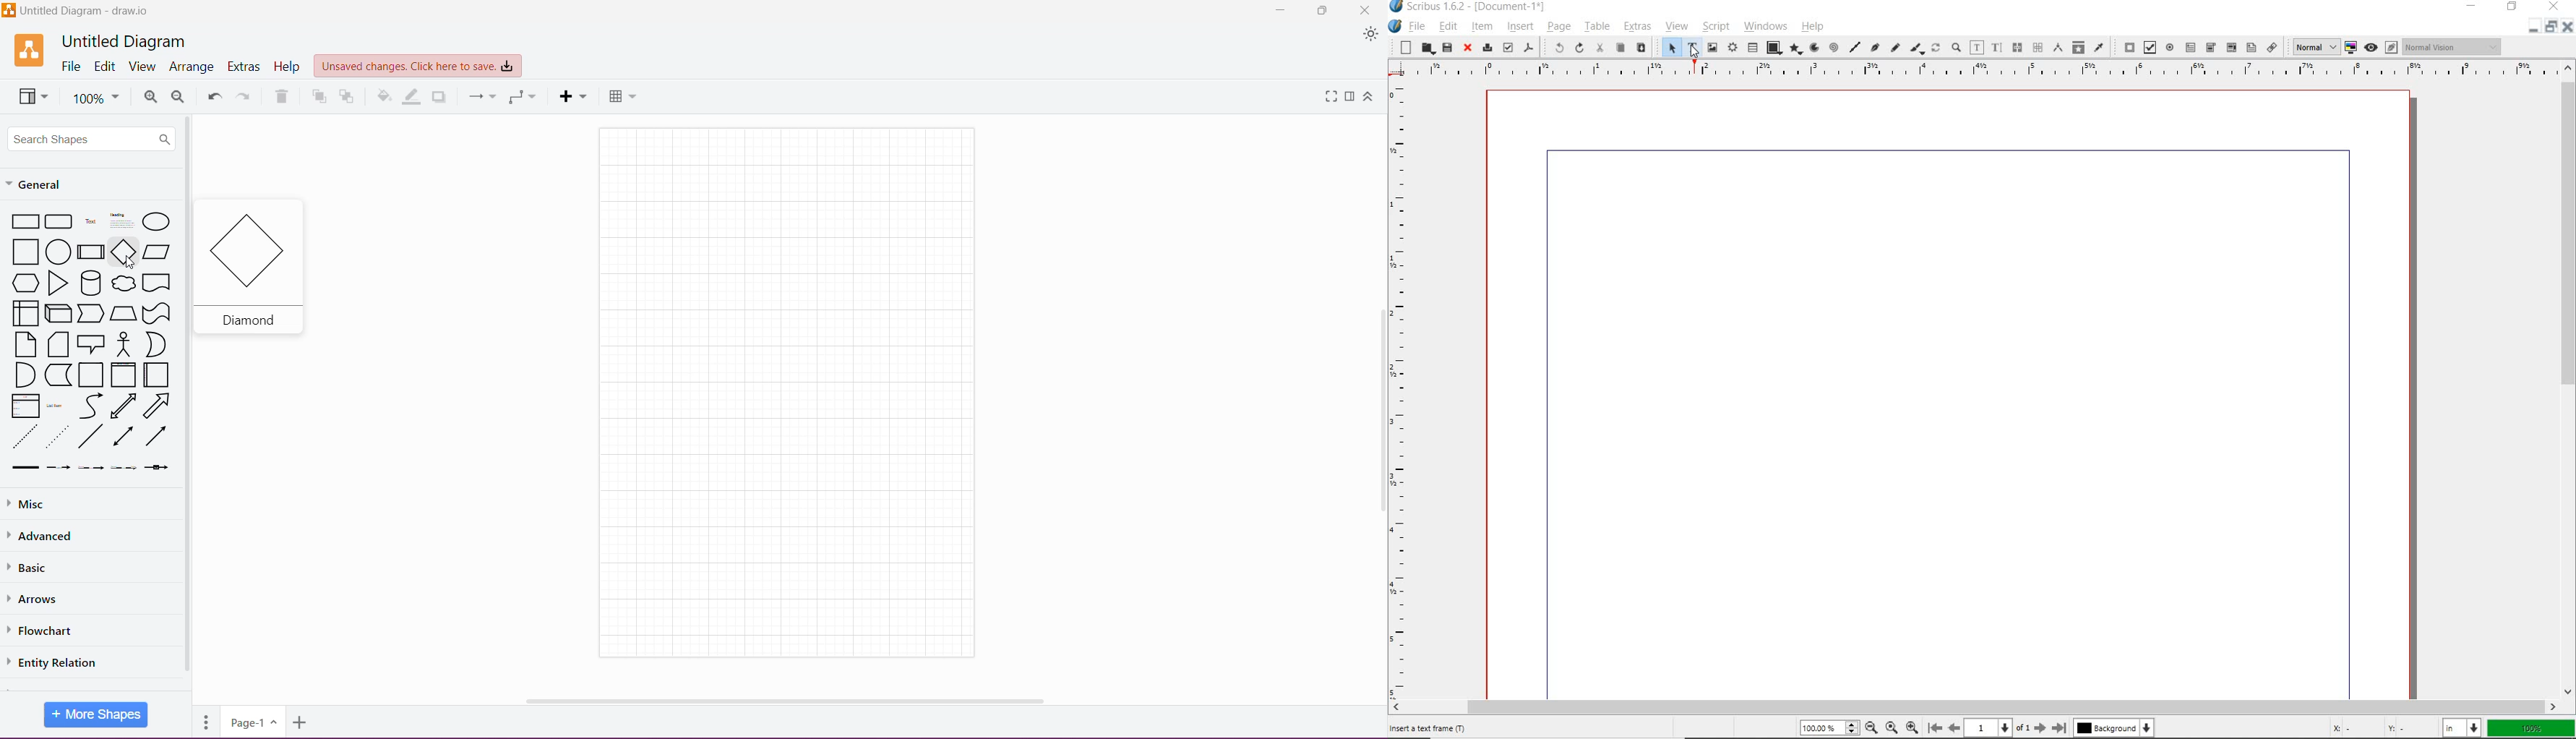 This screenshot has width=2576, height=756. What do you see at coordinates (1446, 28) in the screenshot?
I see `edit` at bounding box center [1446, 28].